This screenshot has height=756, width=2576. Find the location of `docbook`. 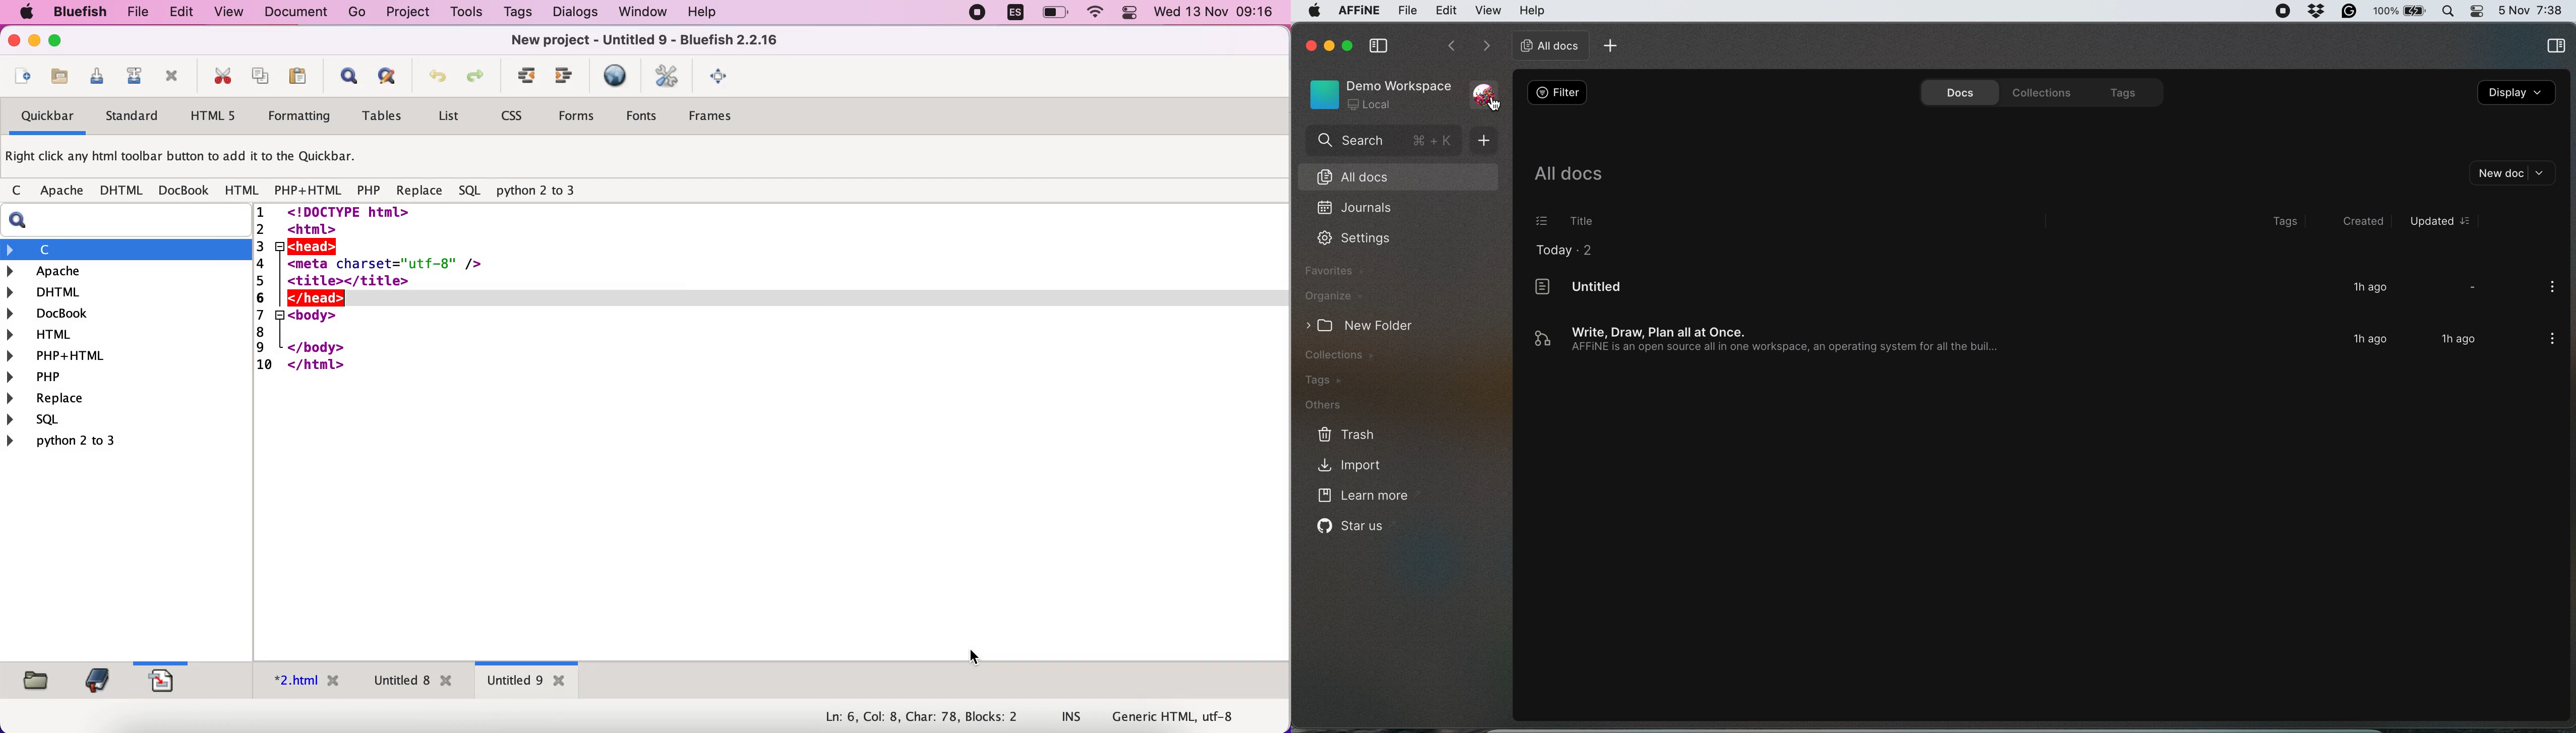

docbook is located at coordinates (184, 192).